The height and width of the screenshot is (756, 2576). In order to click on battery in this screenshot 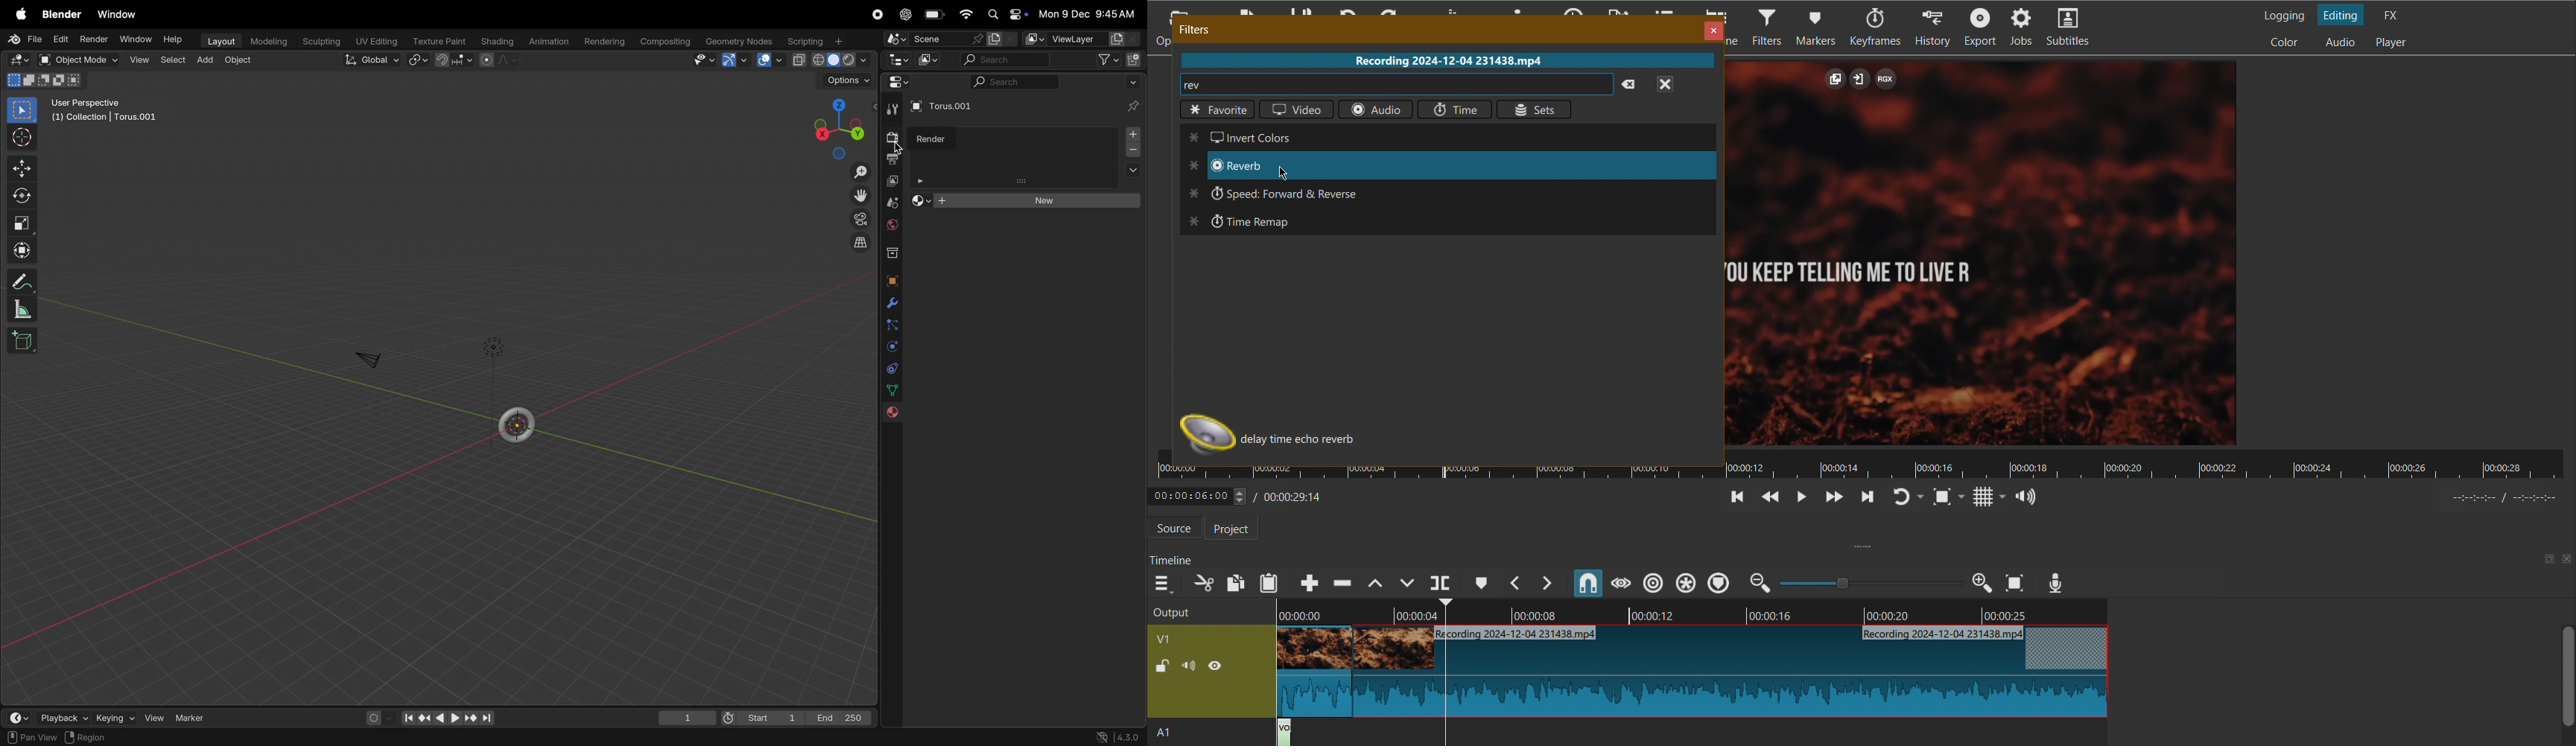, I will do `click(935, 14)`.